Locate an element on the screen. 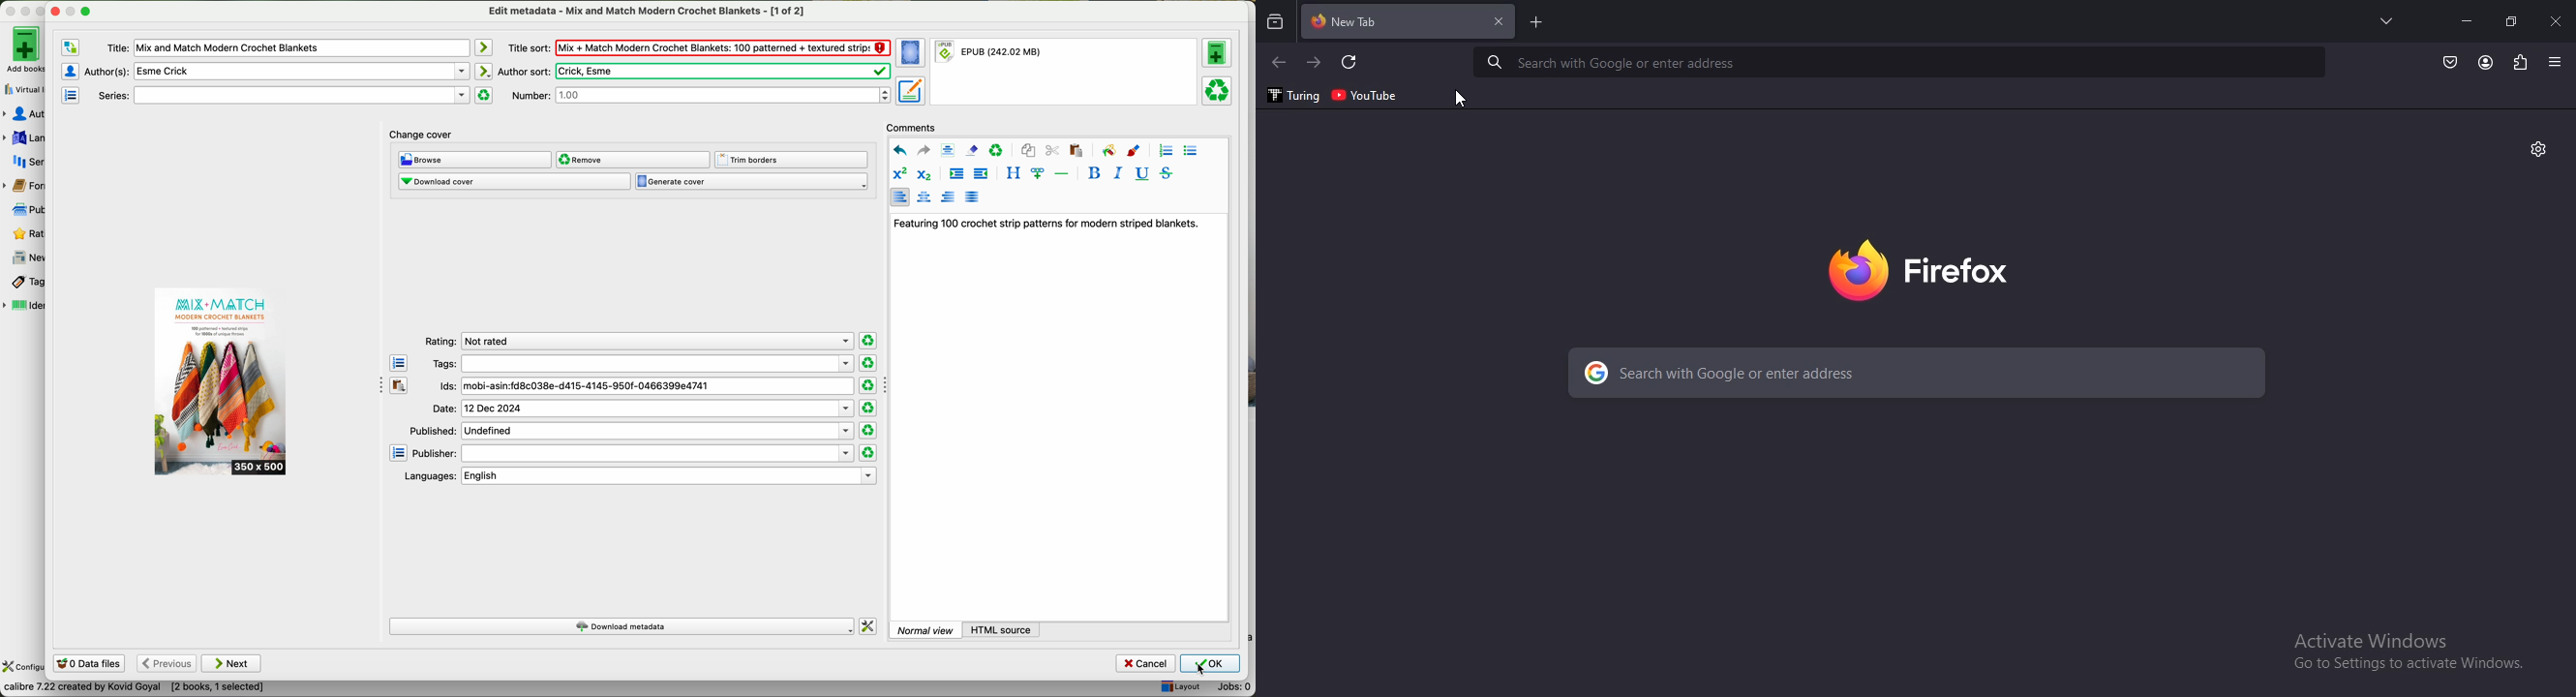  minimize is located at coordinates (2467, 21).